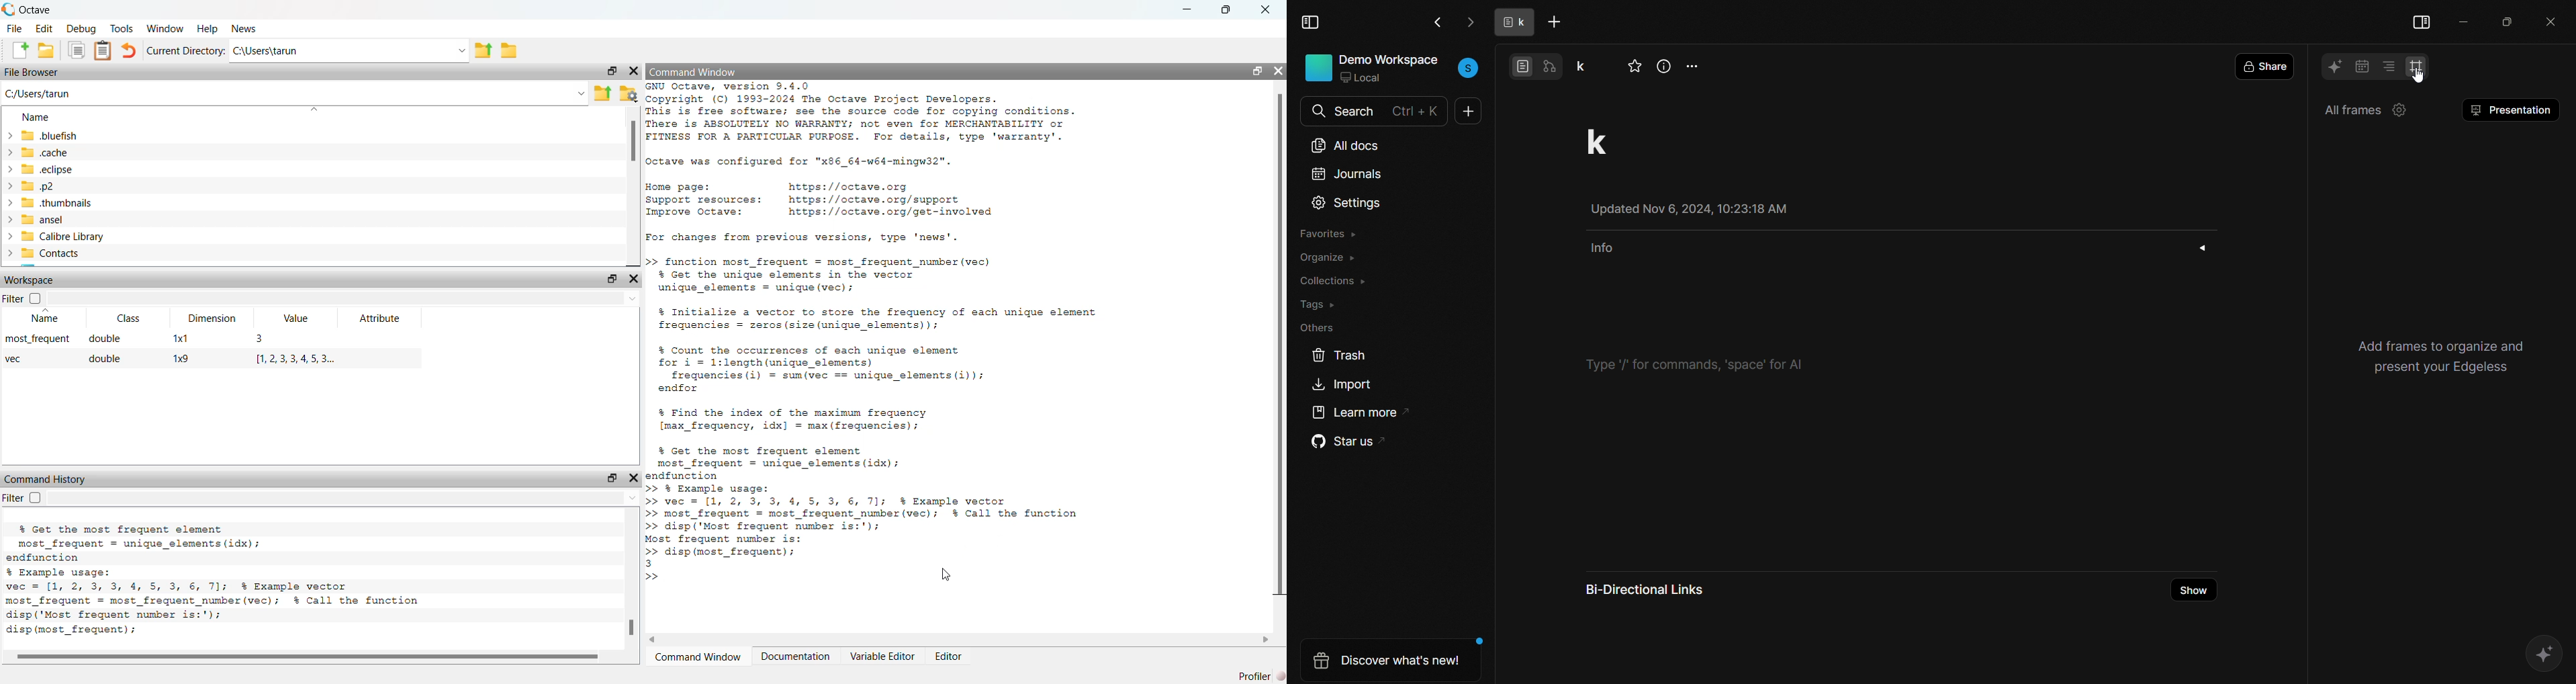  Describe the element at coordinates (1316, 112) in the screenshot. I see `search` at that location.